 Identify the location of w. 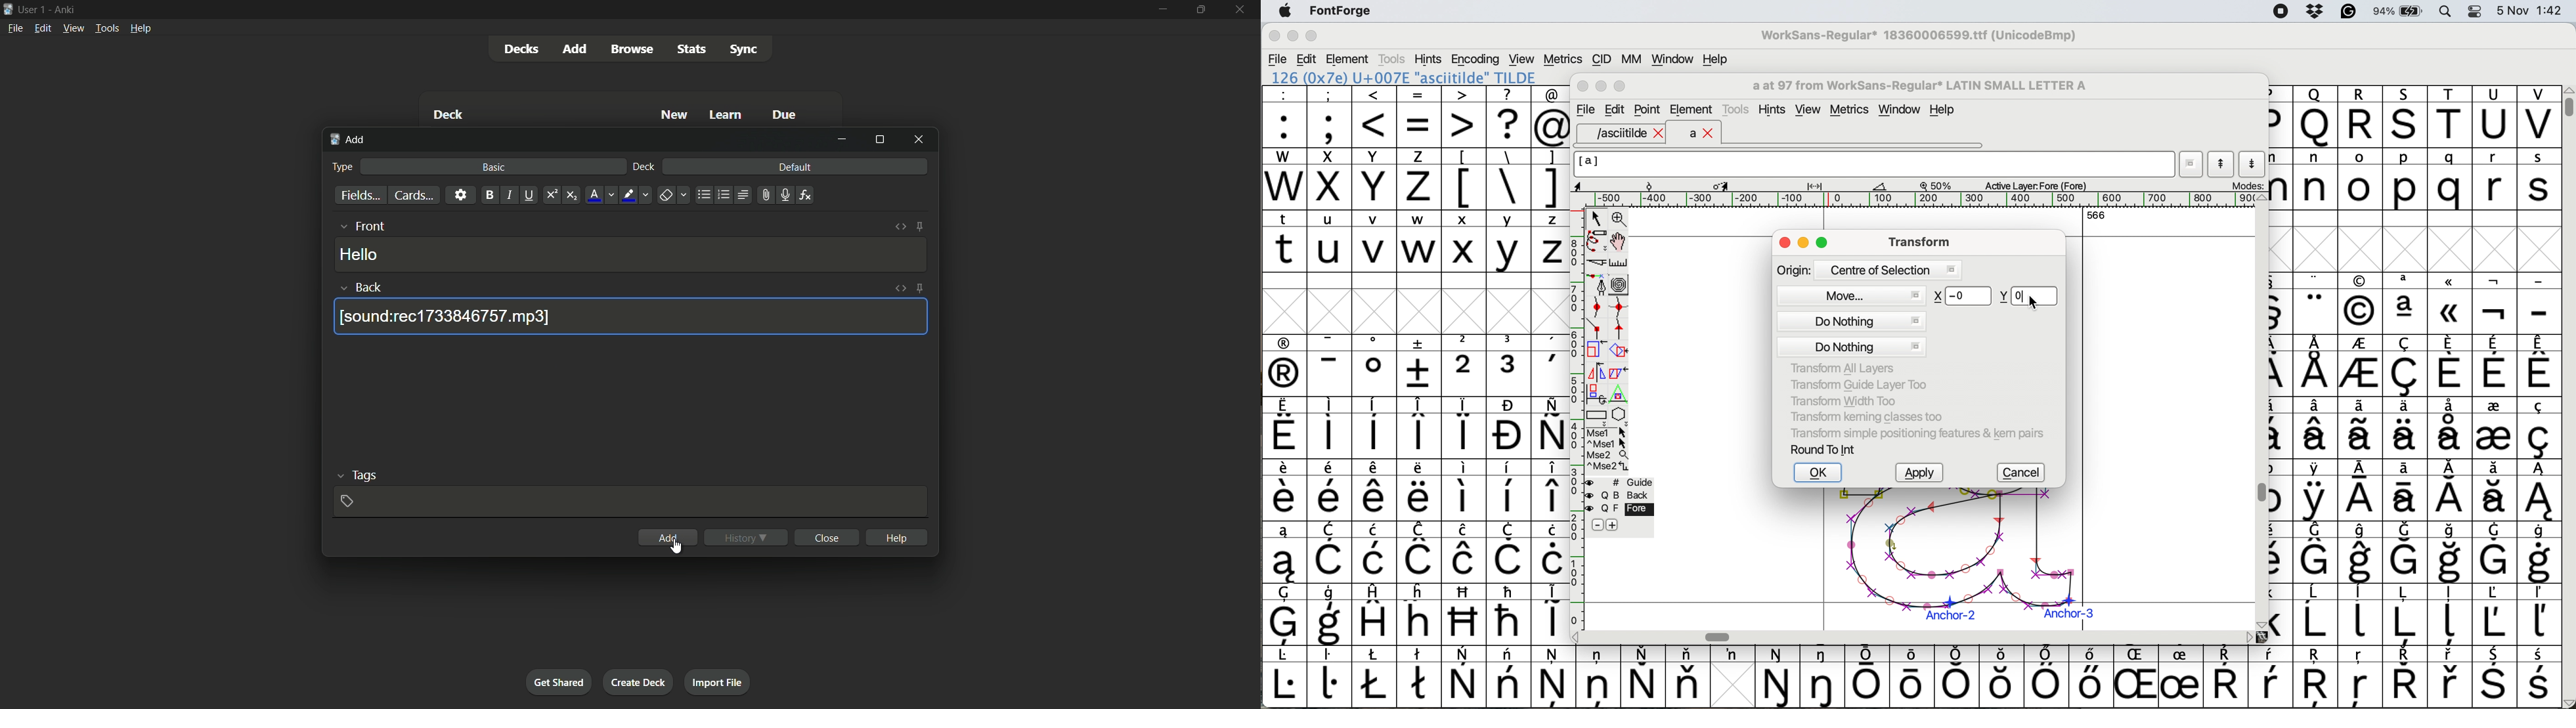
(1419, 242).